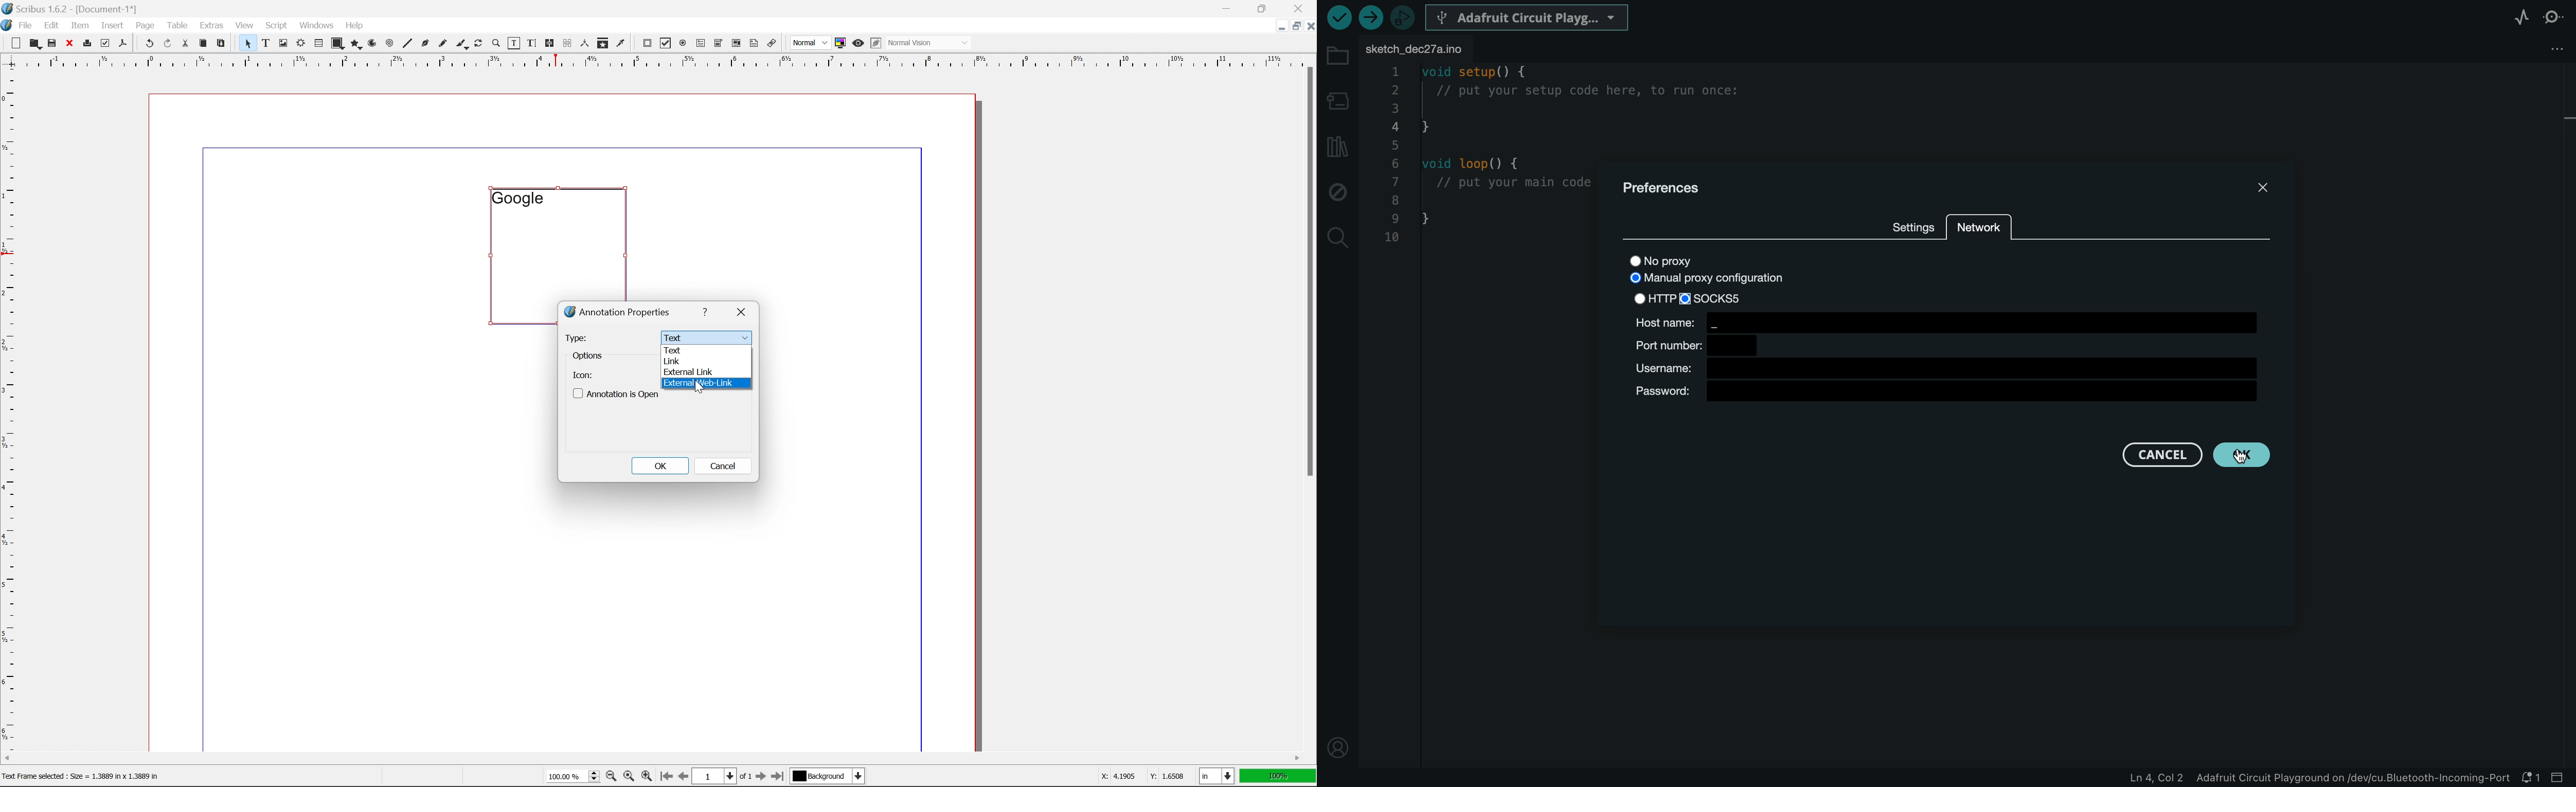 This screenshot has height=812, width=2576. What do you see at coordinates (338, 44) in the screenshot?
I see `shape` at bounding box center [338, 44].